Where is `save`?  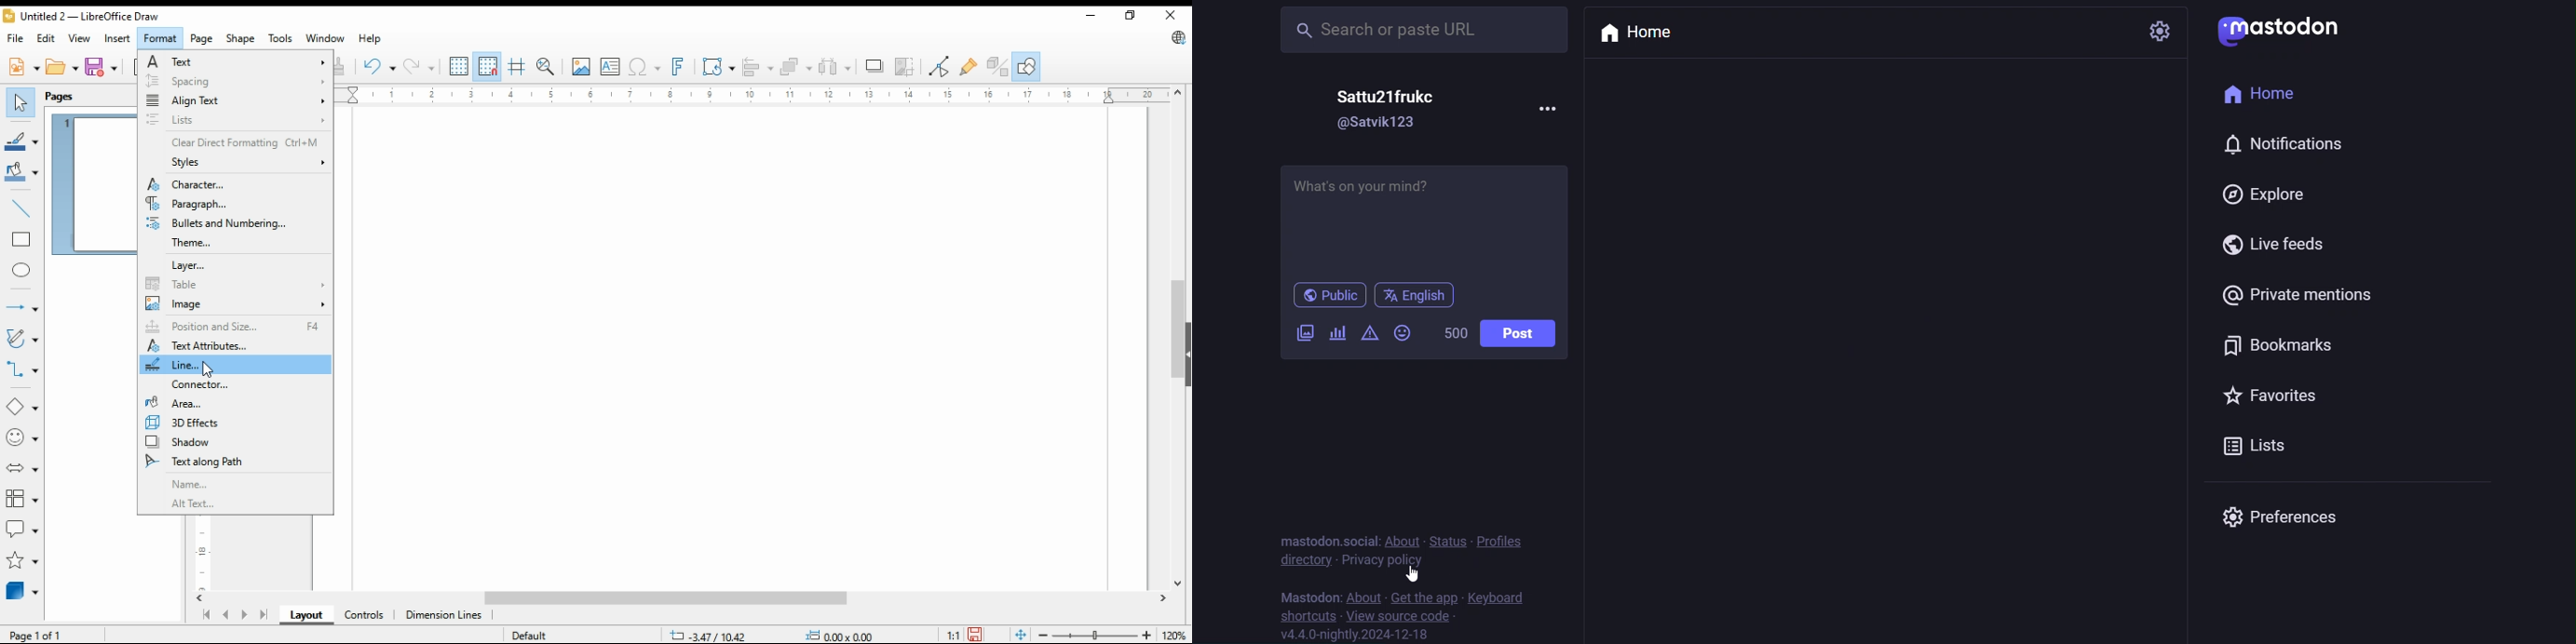
save is located at coordinates (974, 635).